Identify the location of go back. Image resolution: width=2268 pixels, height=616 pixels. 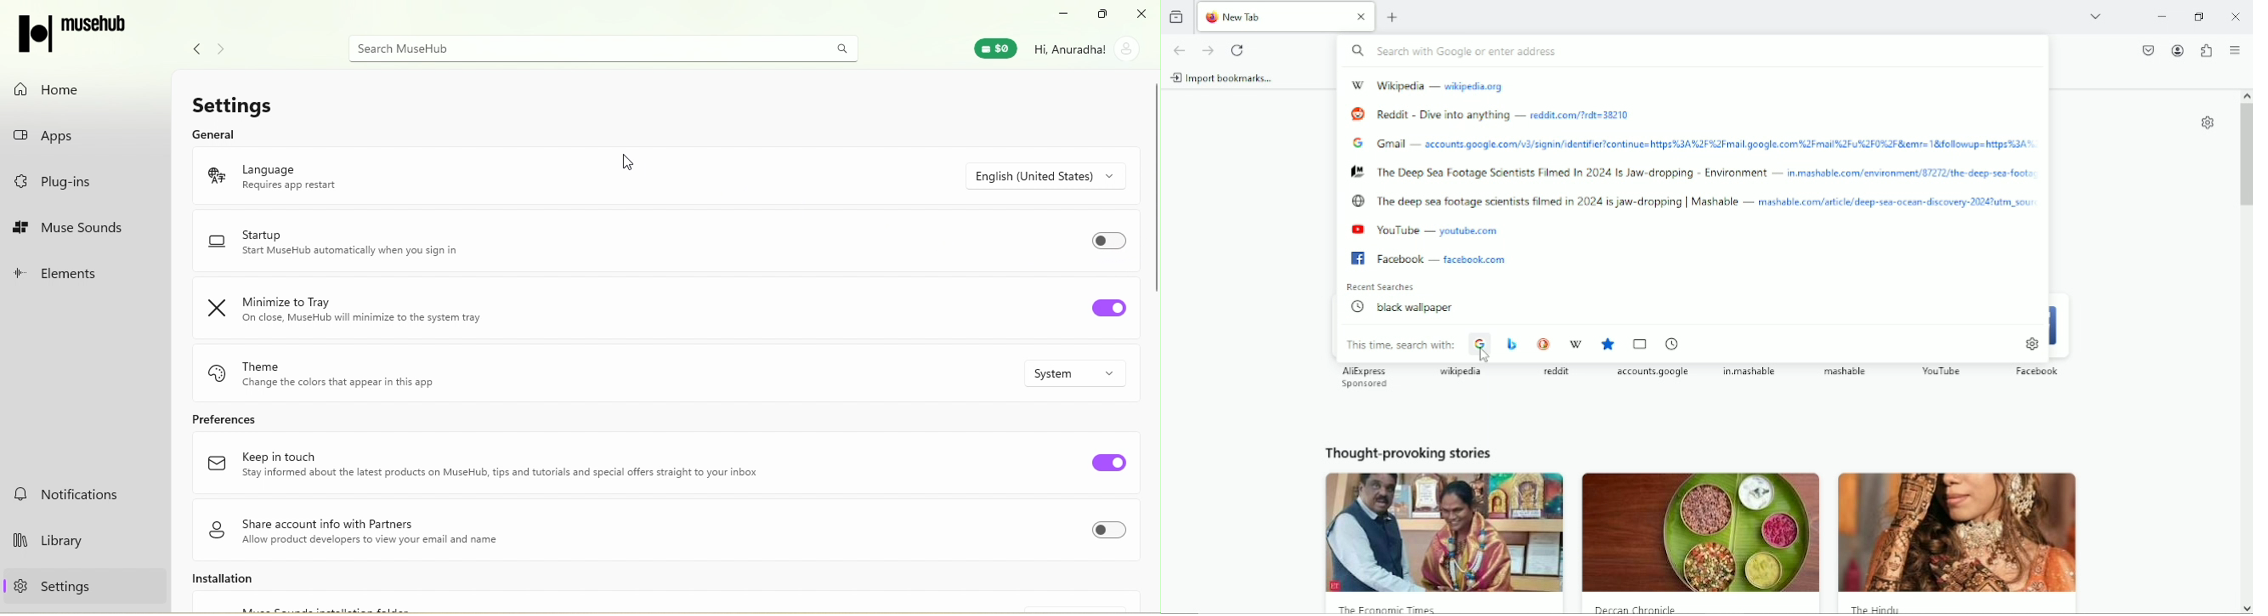
(1181, 49).